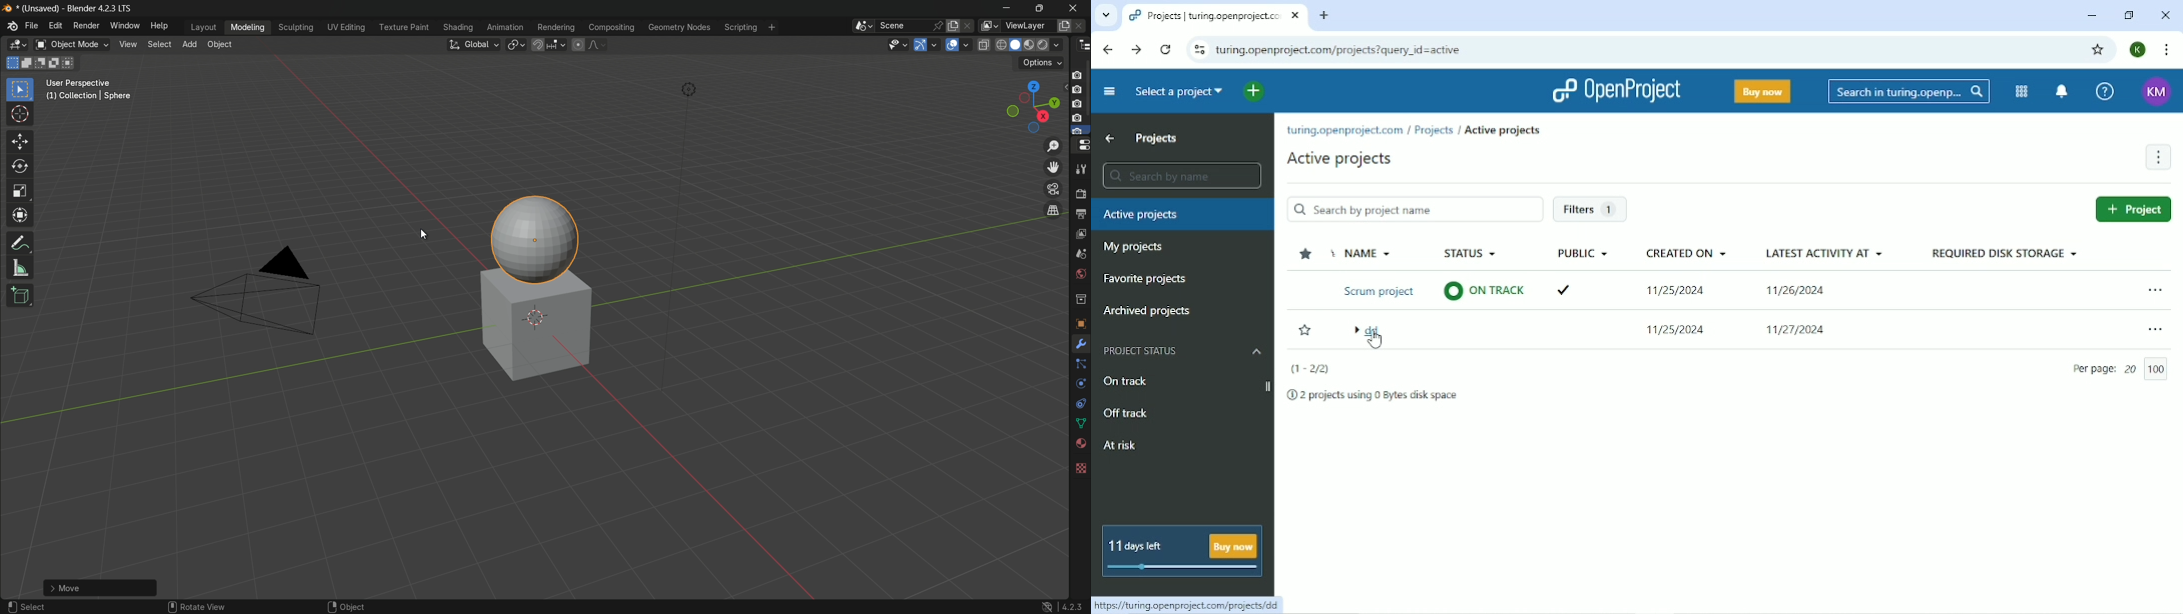  Describe the element at coordinates (1313, 369) in the screenshot. I see `(1-2/2)` at that location.